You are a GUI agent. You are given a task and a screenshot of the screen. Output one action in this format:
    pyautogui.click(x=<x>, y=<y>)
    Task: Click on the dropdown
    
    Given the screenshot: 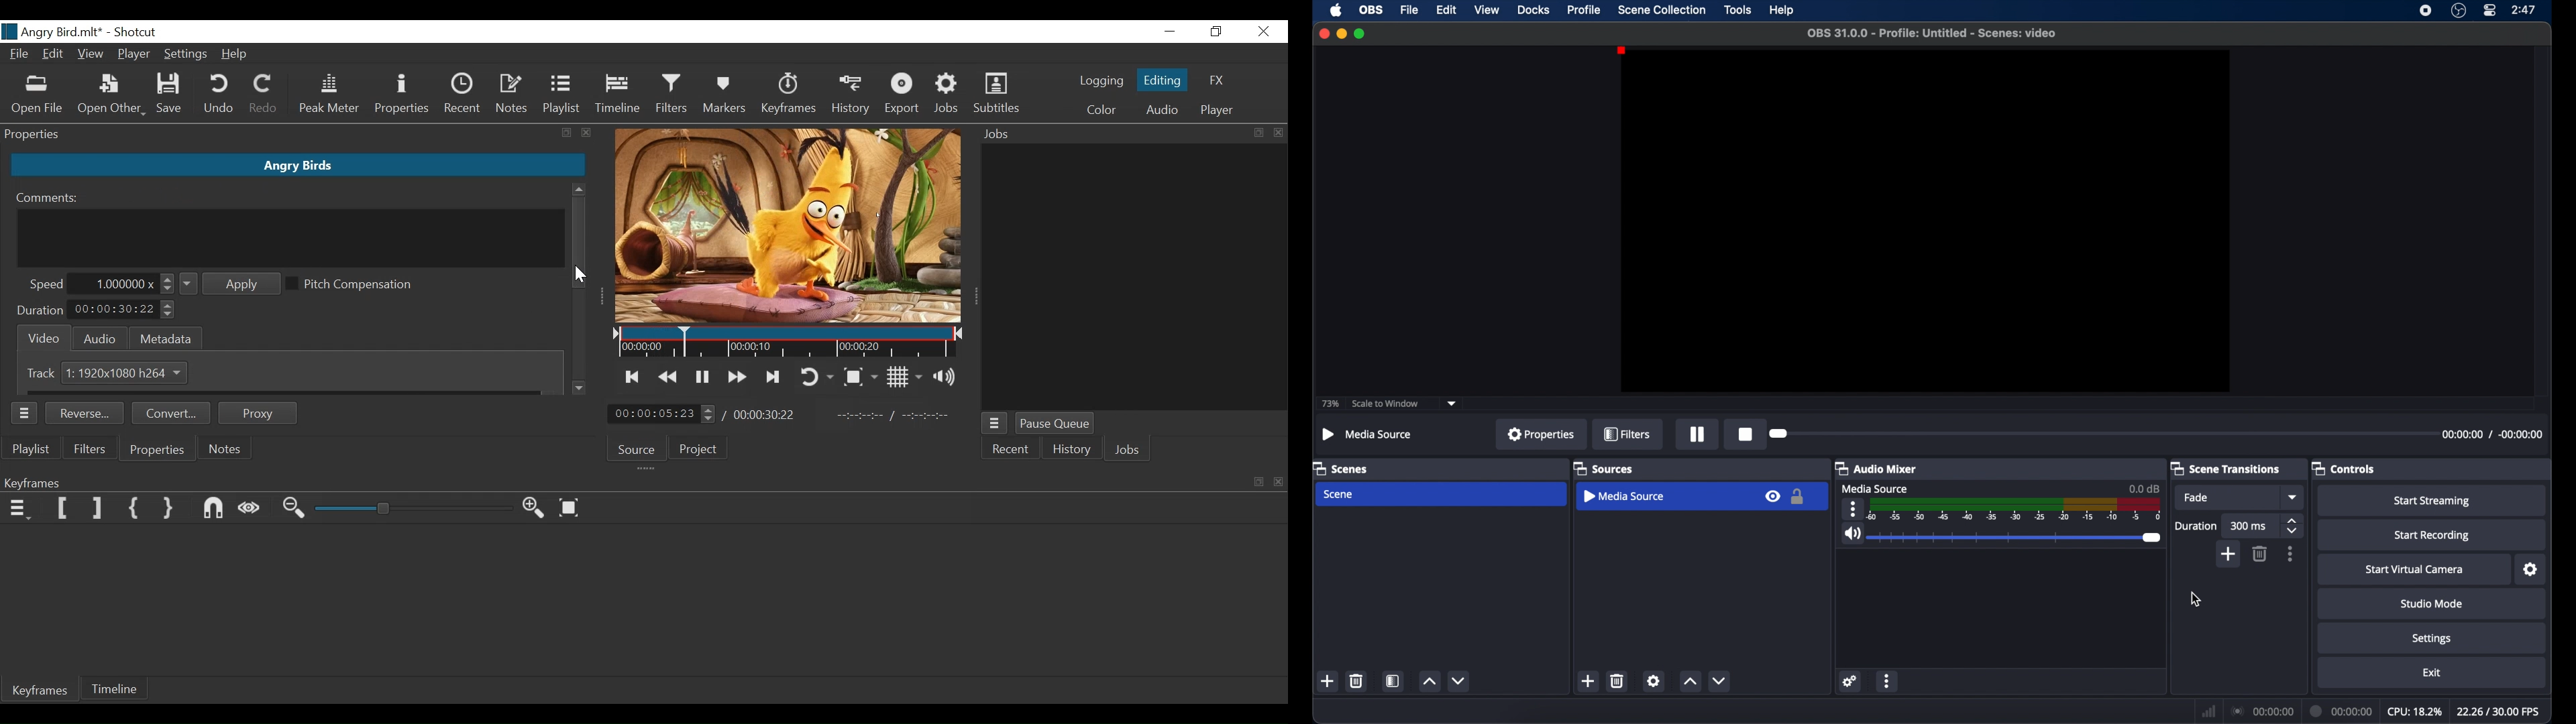 What is the action you would take?
    pyautogui.click(x=1452, y=404)
    